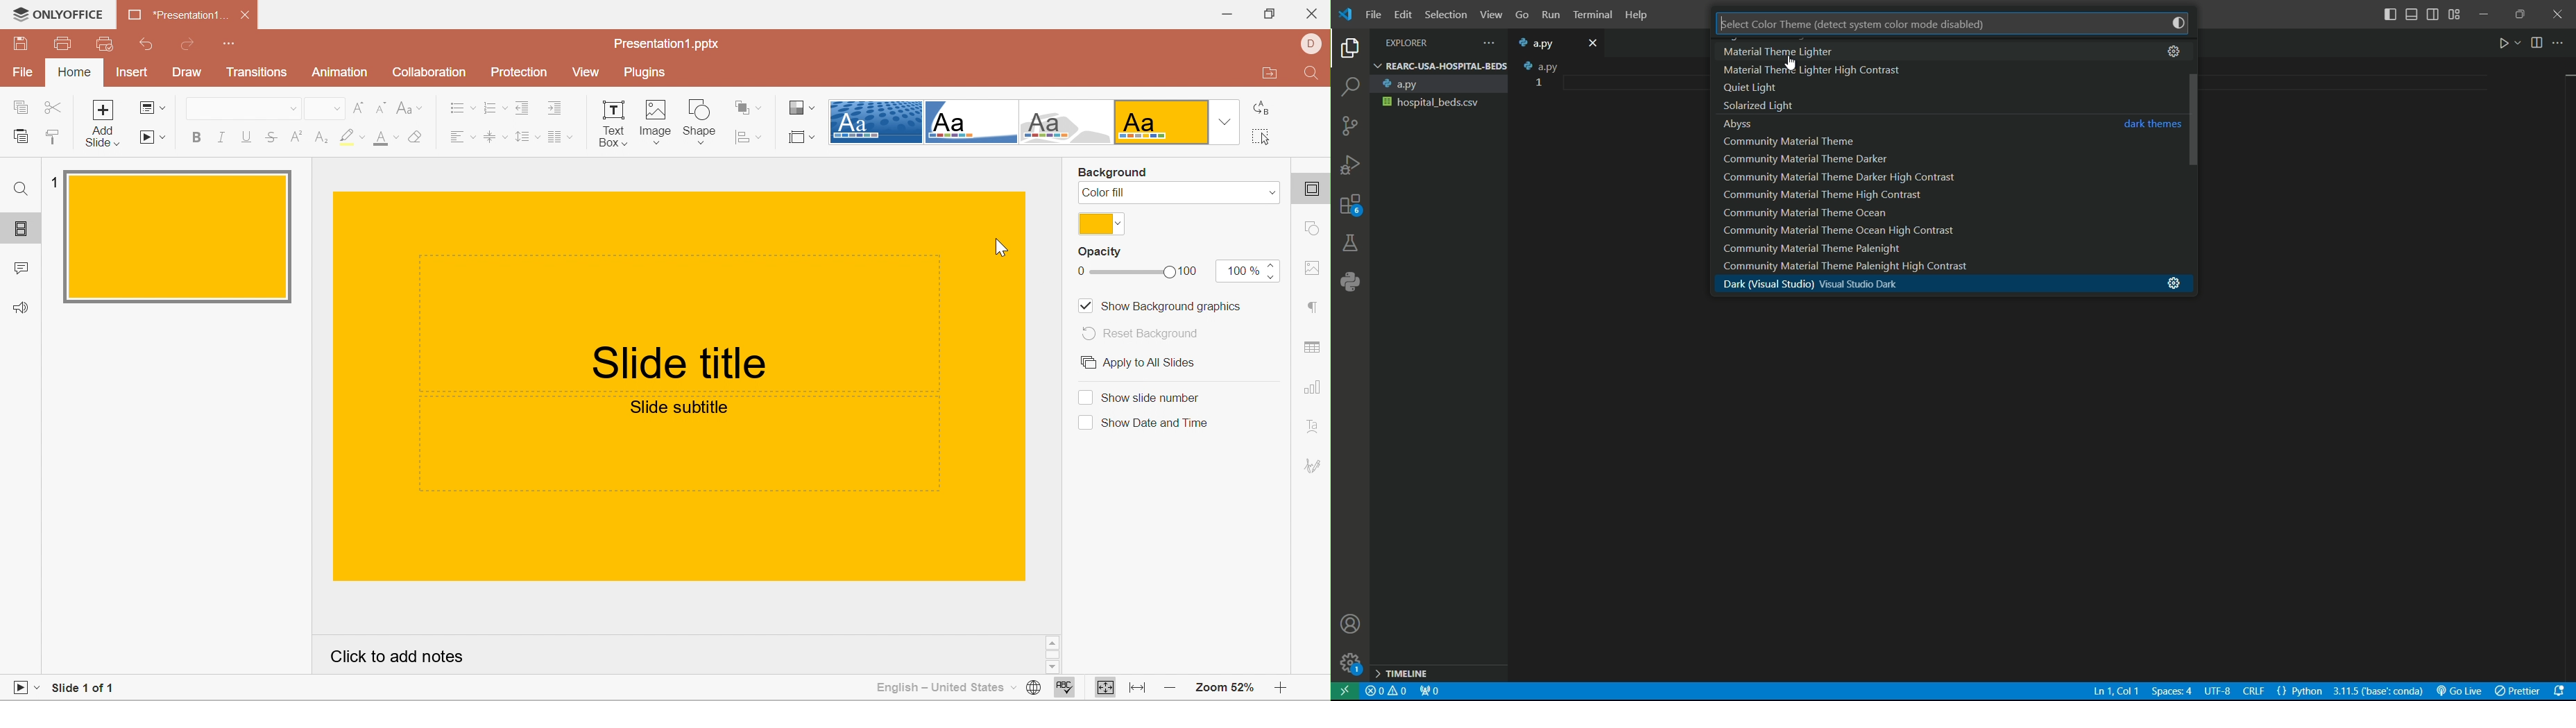 The image size is (2576, 728). I want to click on Show background graphics, so click(1162, 305).